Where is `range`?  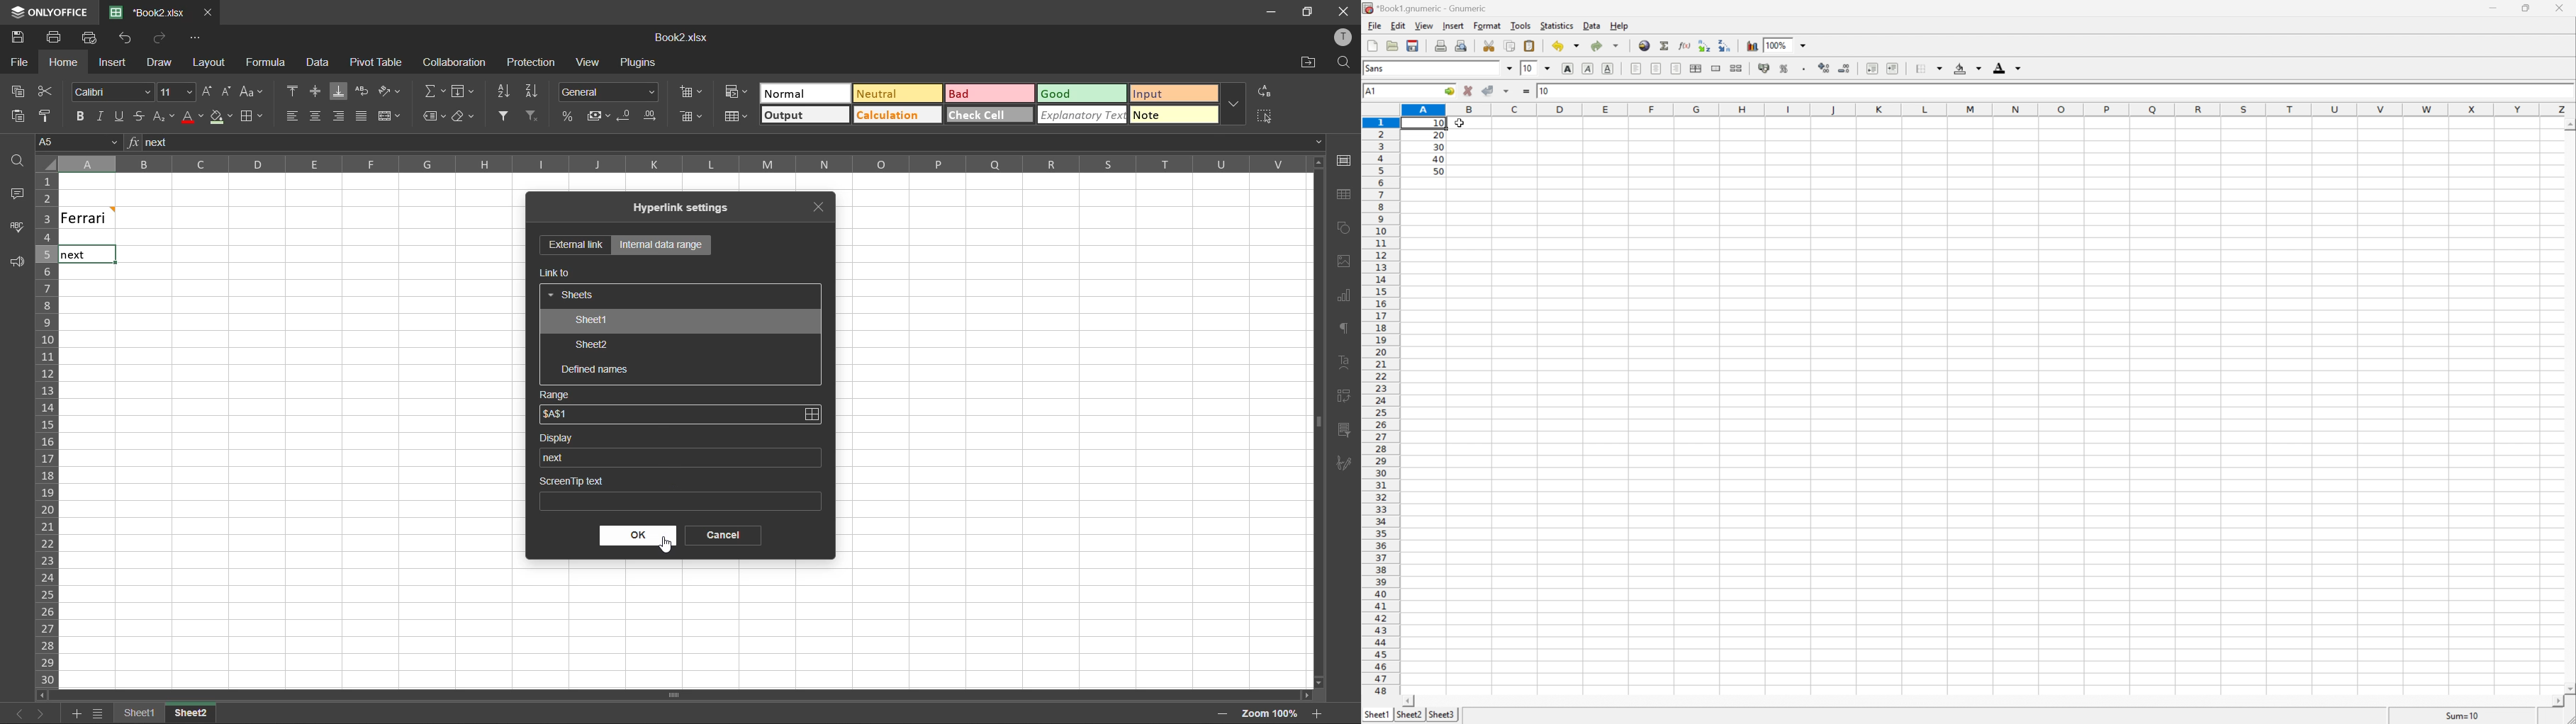
range is located at coordinates (555, 395).